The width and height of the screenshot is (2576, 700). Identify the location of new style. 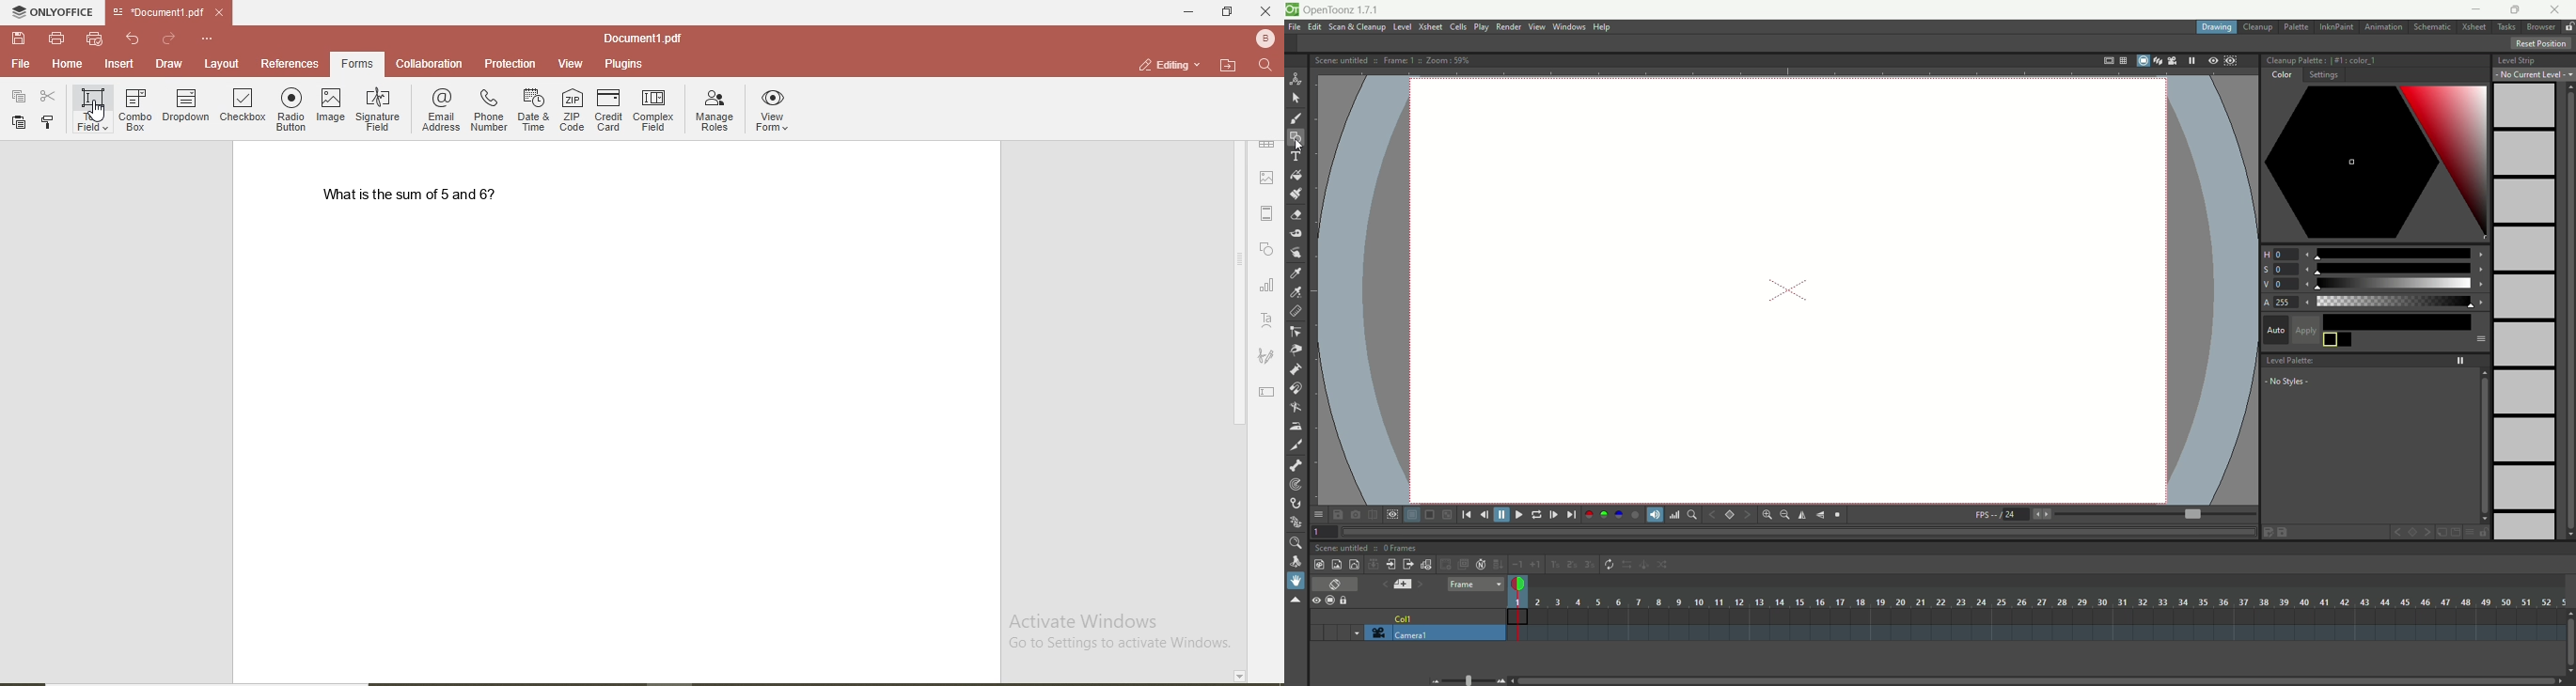
(2442, 533).